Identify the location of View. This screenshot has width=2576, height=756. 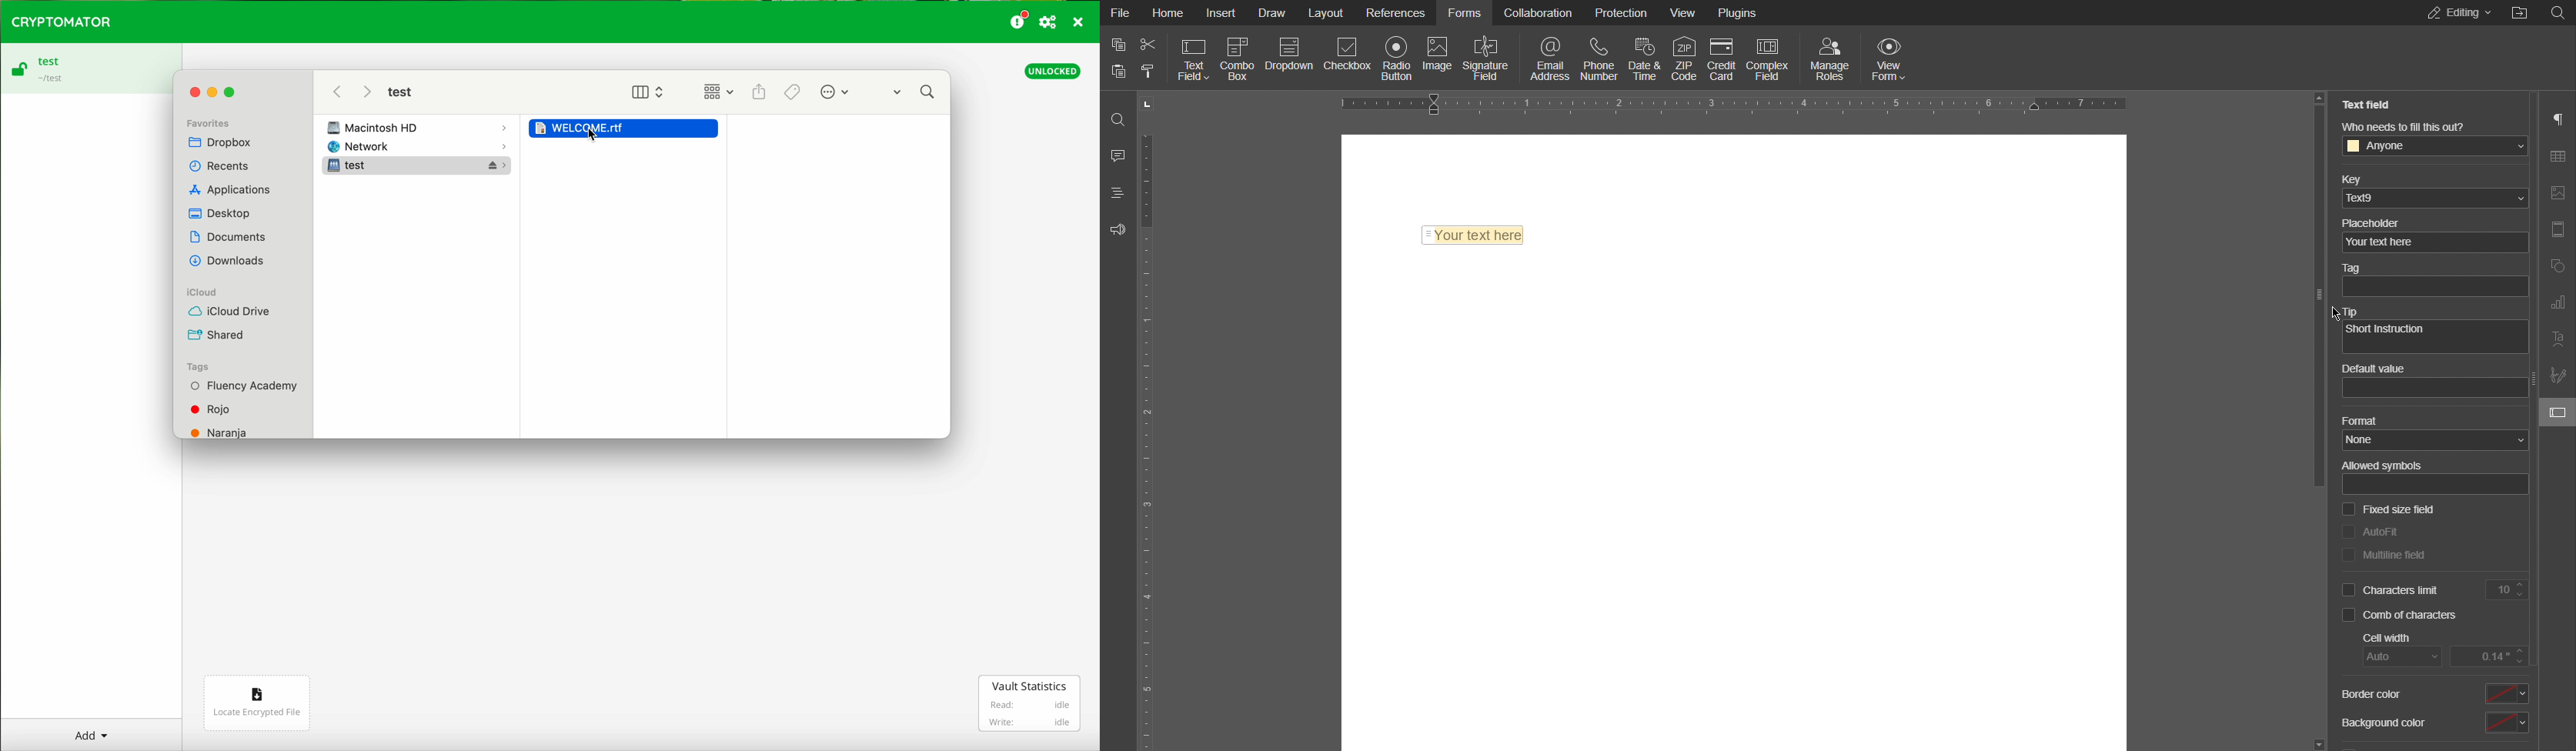
(1686, 12).